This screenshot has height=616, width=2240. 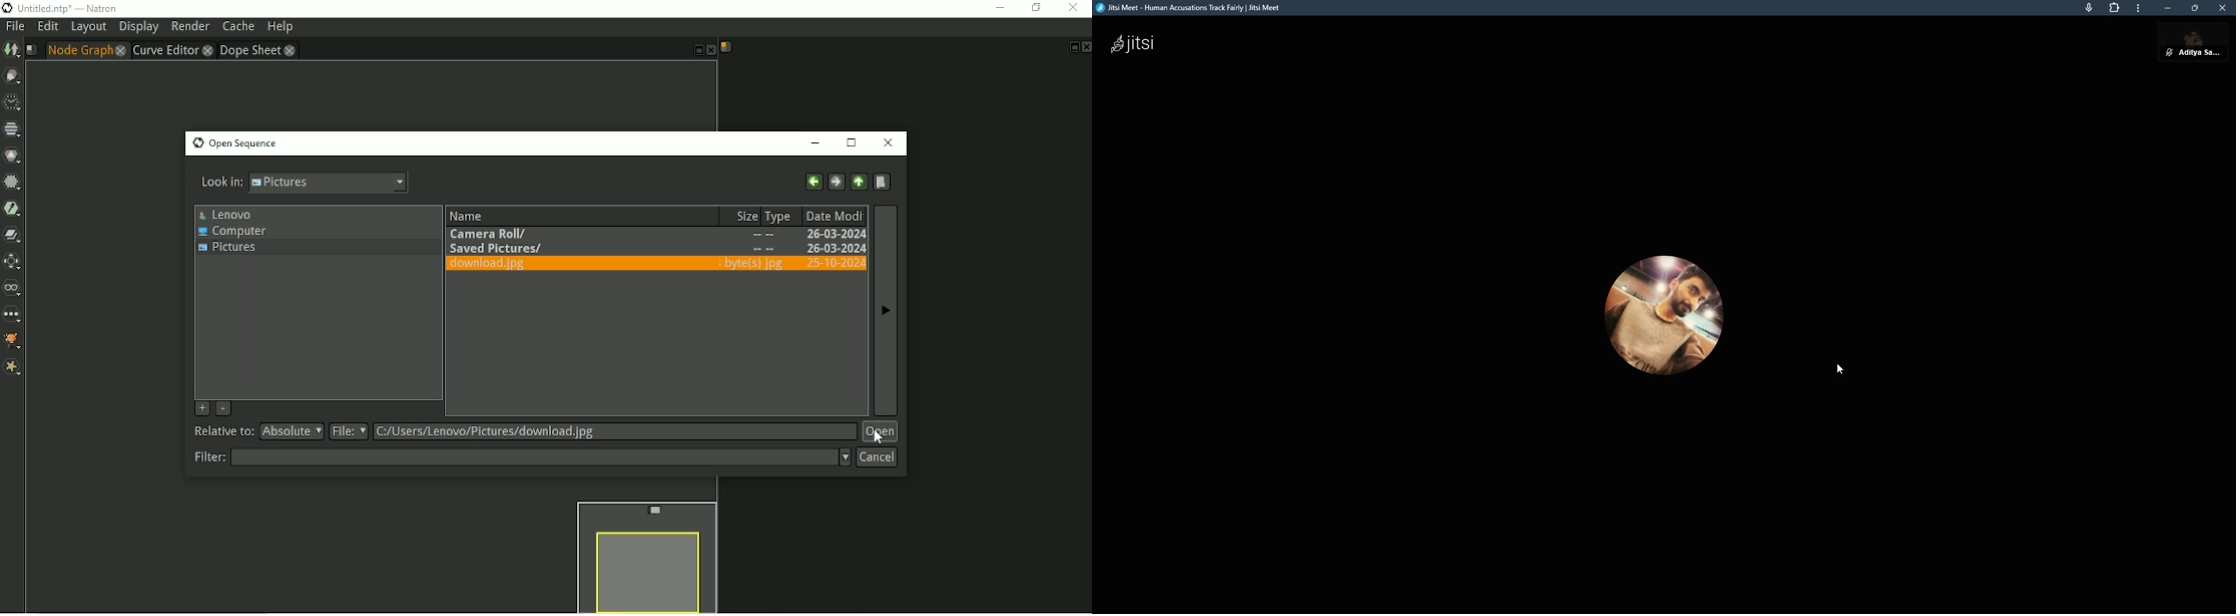 I want to click on extensions, so click(x=2115, y=8).